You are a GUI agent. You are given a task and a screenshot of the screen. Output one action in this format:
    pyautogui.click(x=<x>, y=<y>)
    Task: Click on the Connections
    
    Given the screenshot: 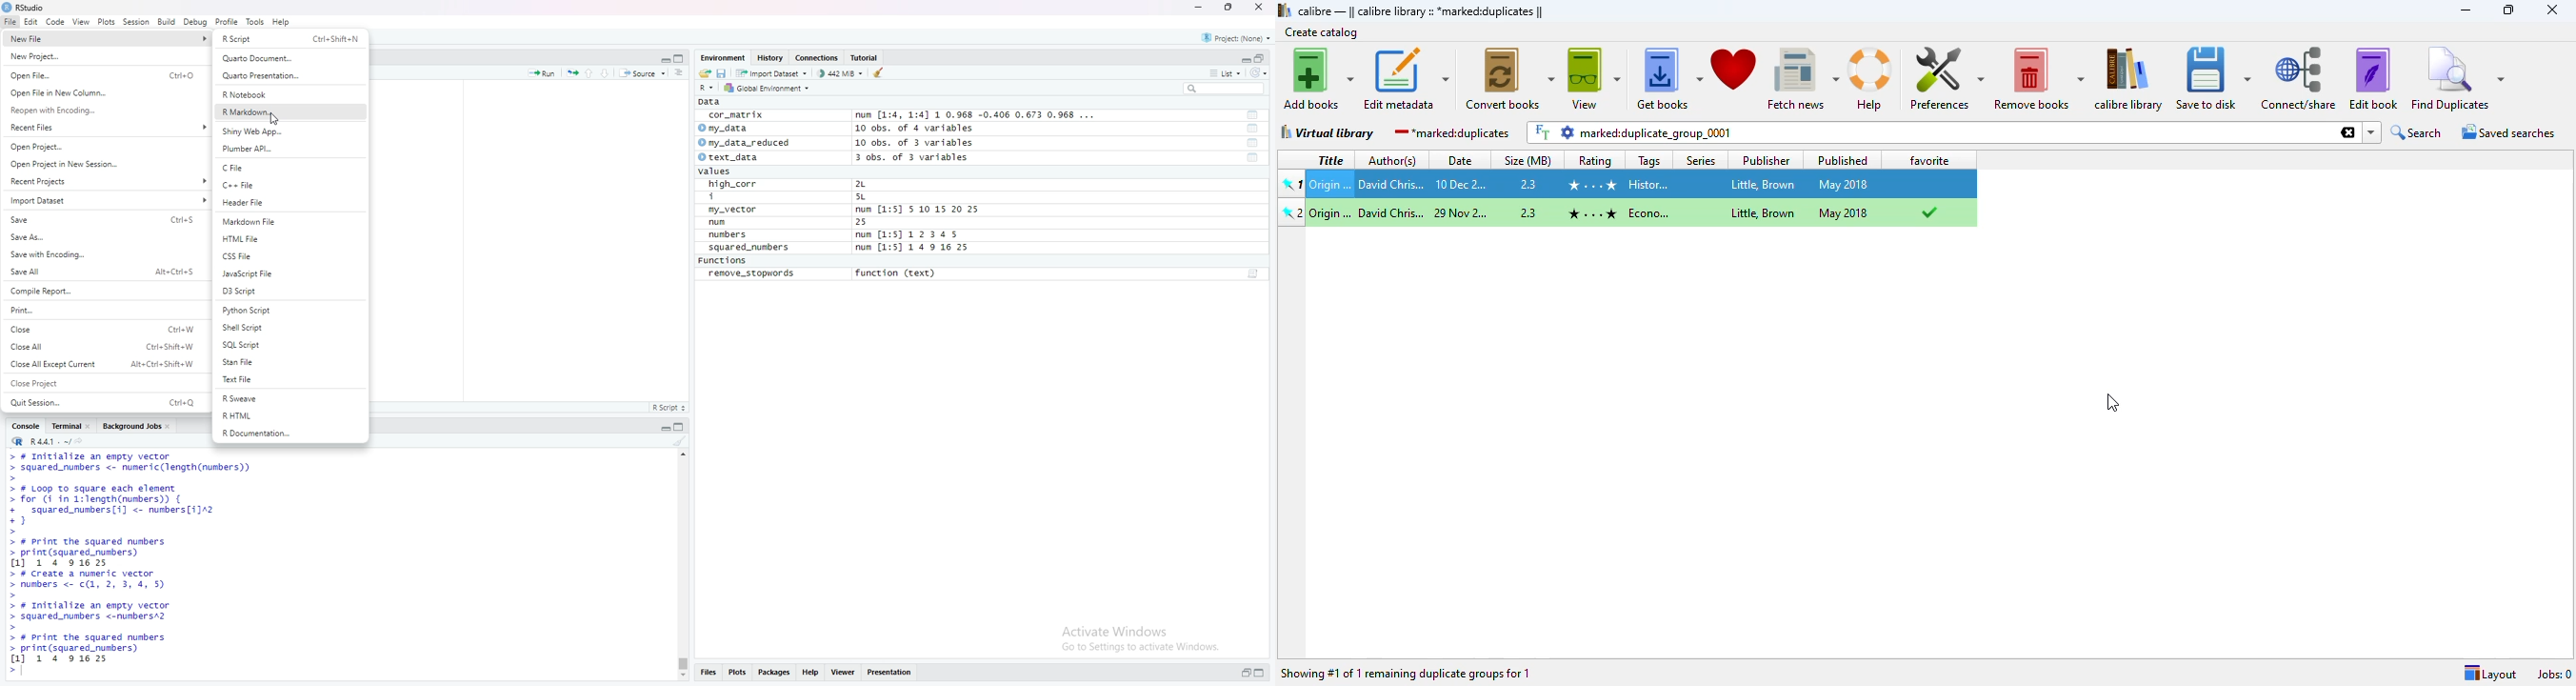 What is the action you would take?
    pyautogui.click(x=819, y=57)
    